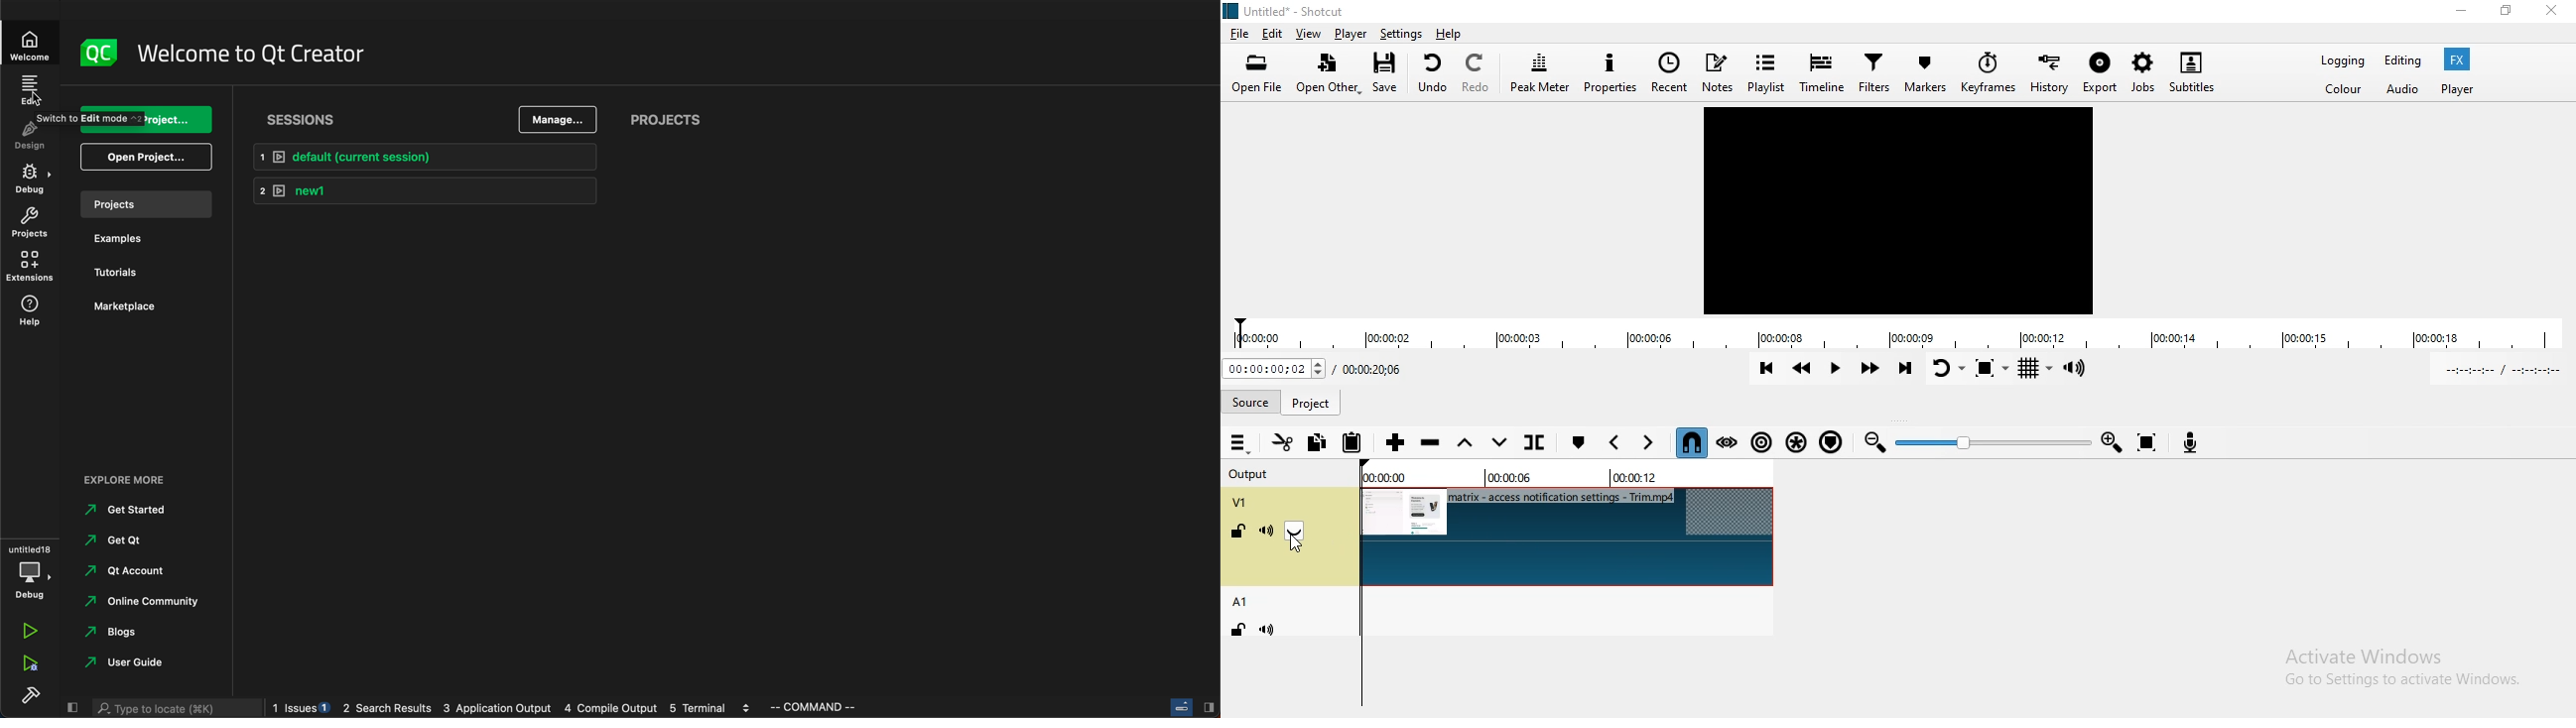 The height and width of the screenshot is (728, 2576). Describe the element at coordinates (34, 45) in the screenshot. I see `welcome` at that location.